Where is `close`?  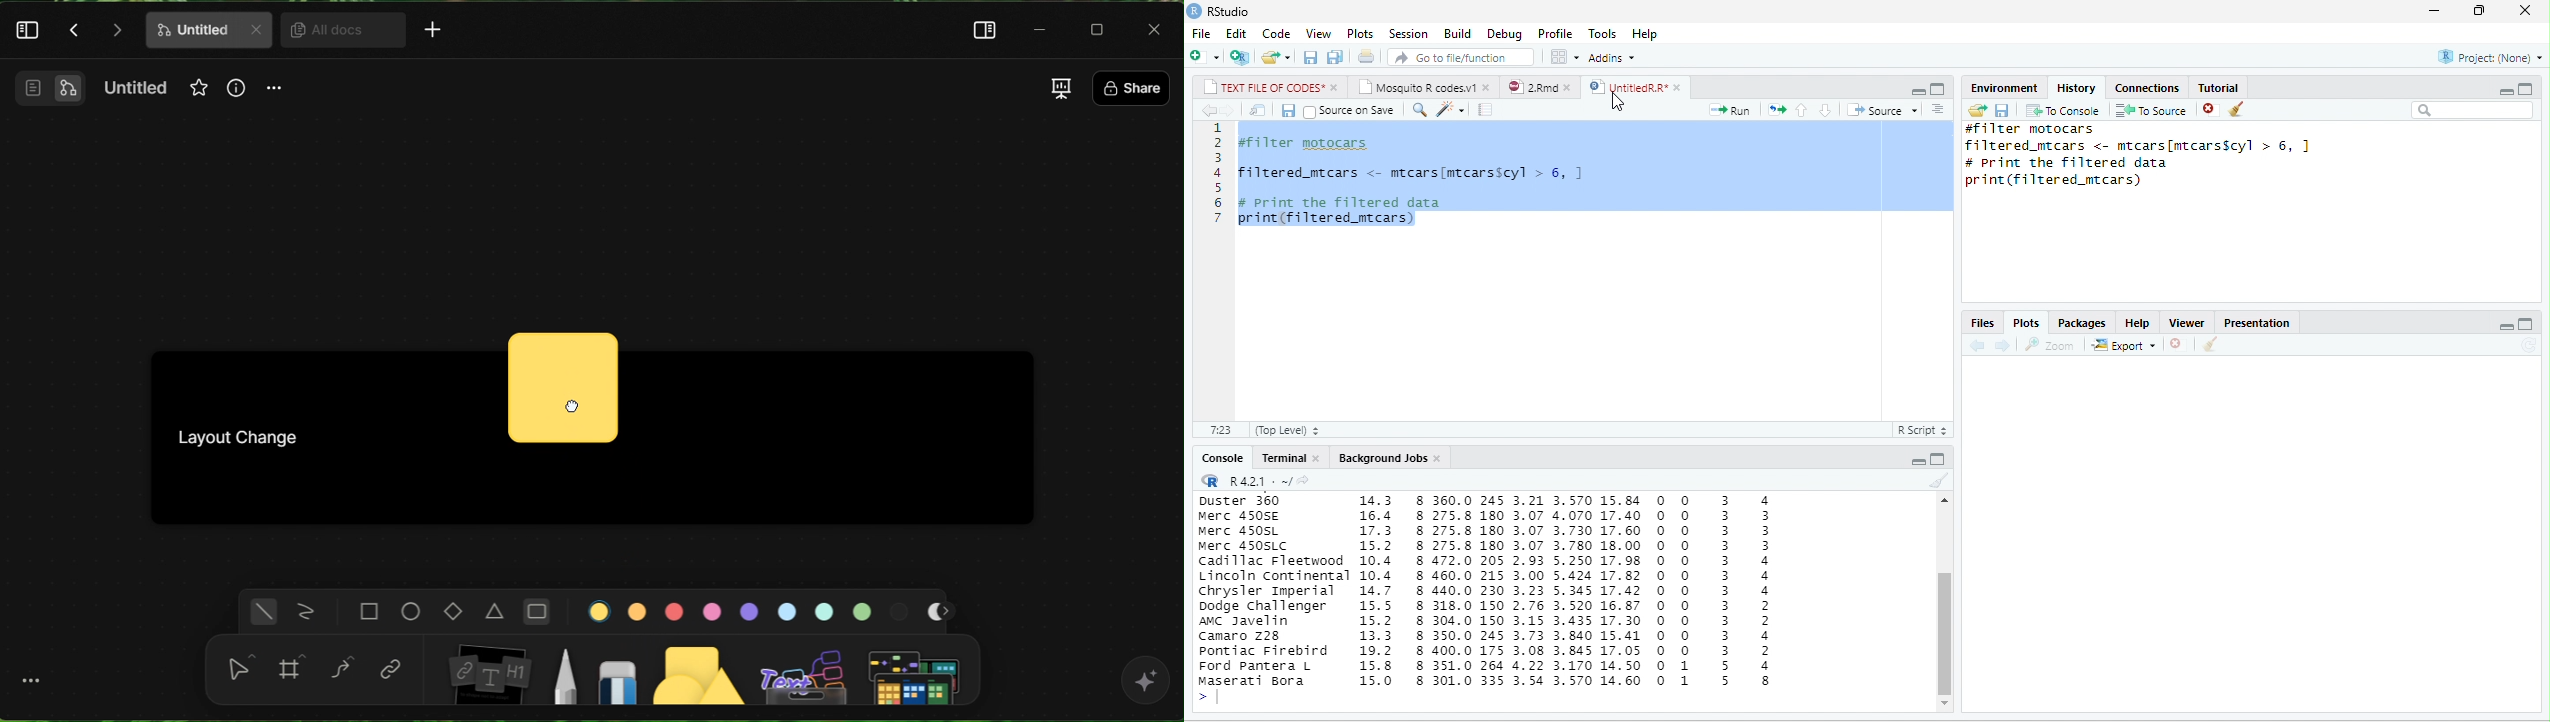
close is located at coordinates (1680, 88).